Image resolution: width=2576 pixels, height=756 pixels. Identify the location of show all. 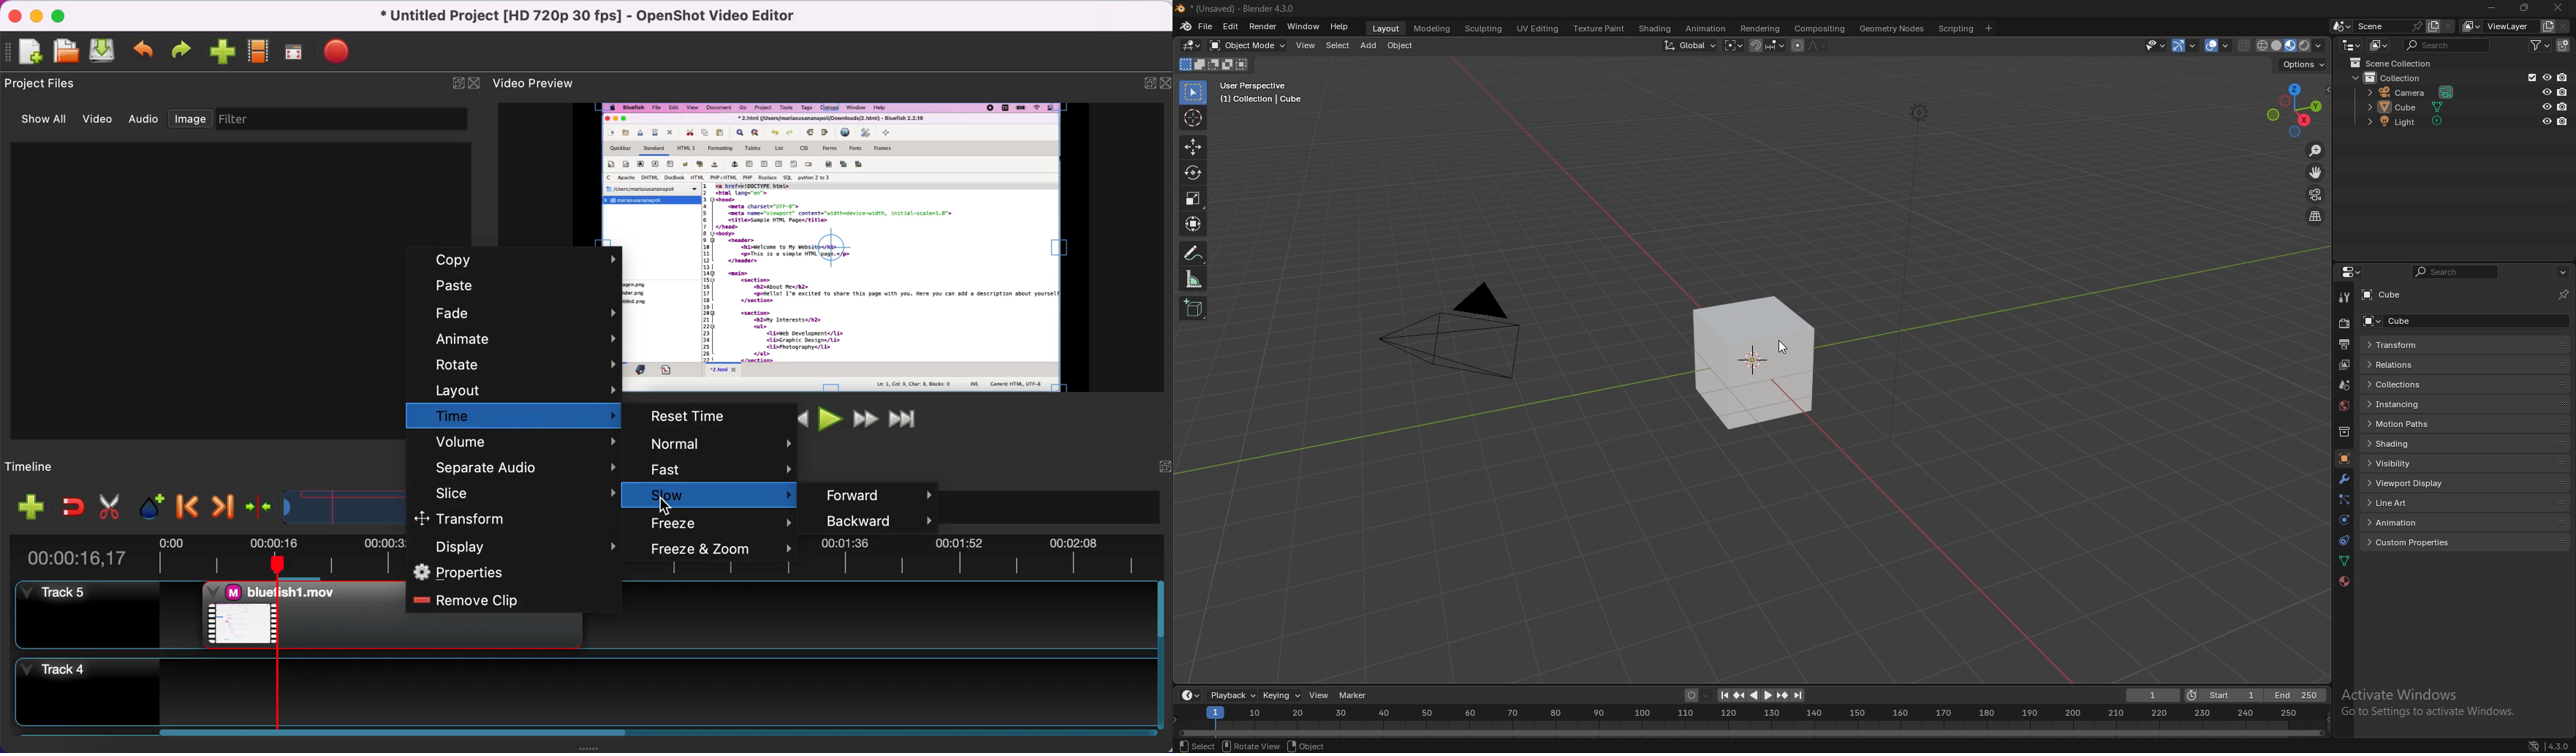
(48, 122).